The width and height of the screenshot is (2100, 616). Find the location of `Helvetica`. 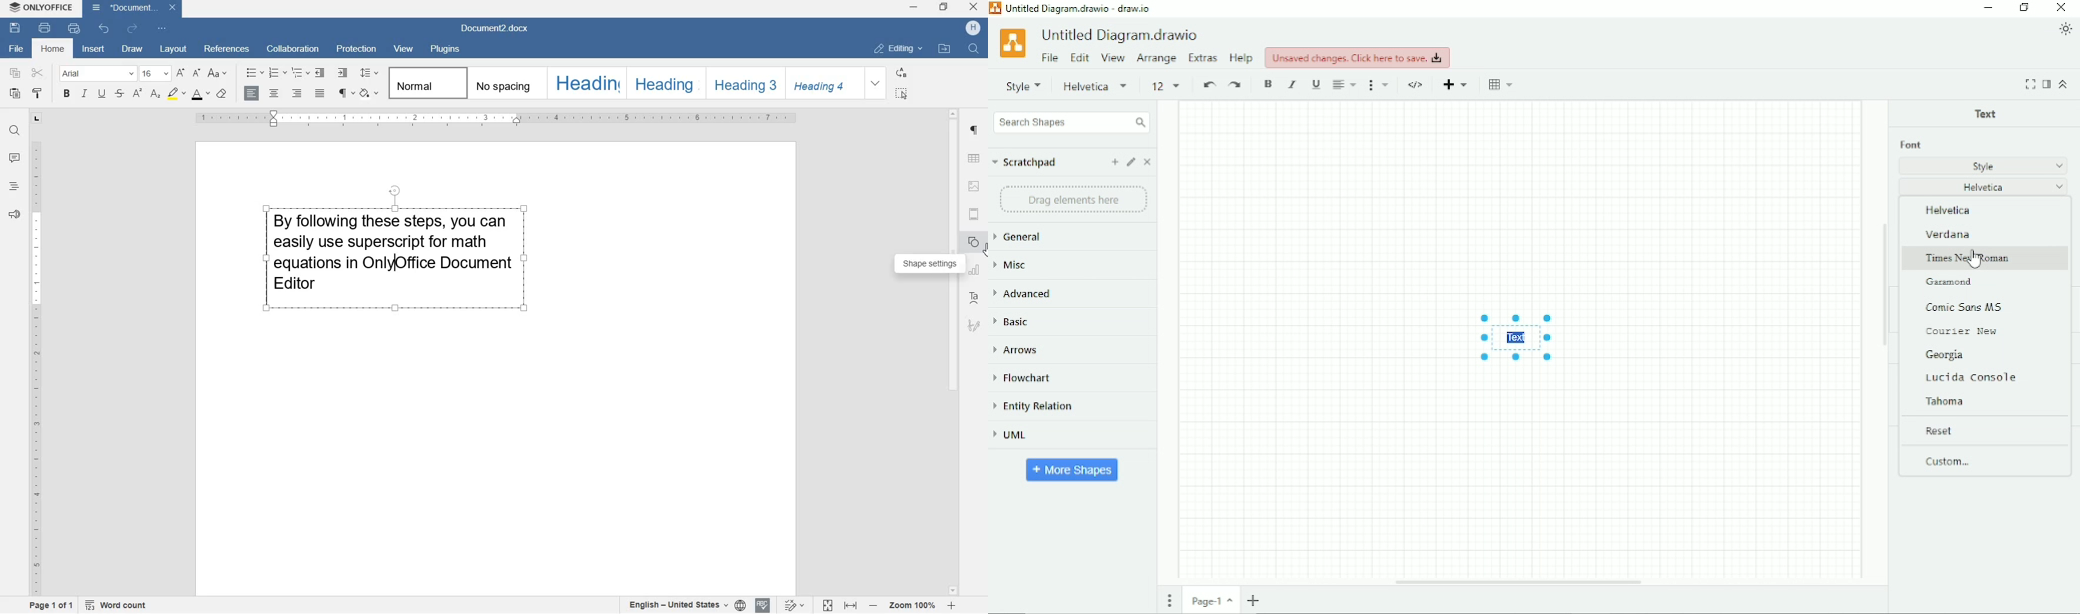

Helvetica is located at coordinates (1098, 86).